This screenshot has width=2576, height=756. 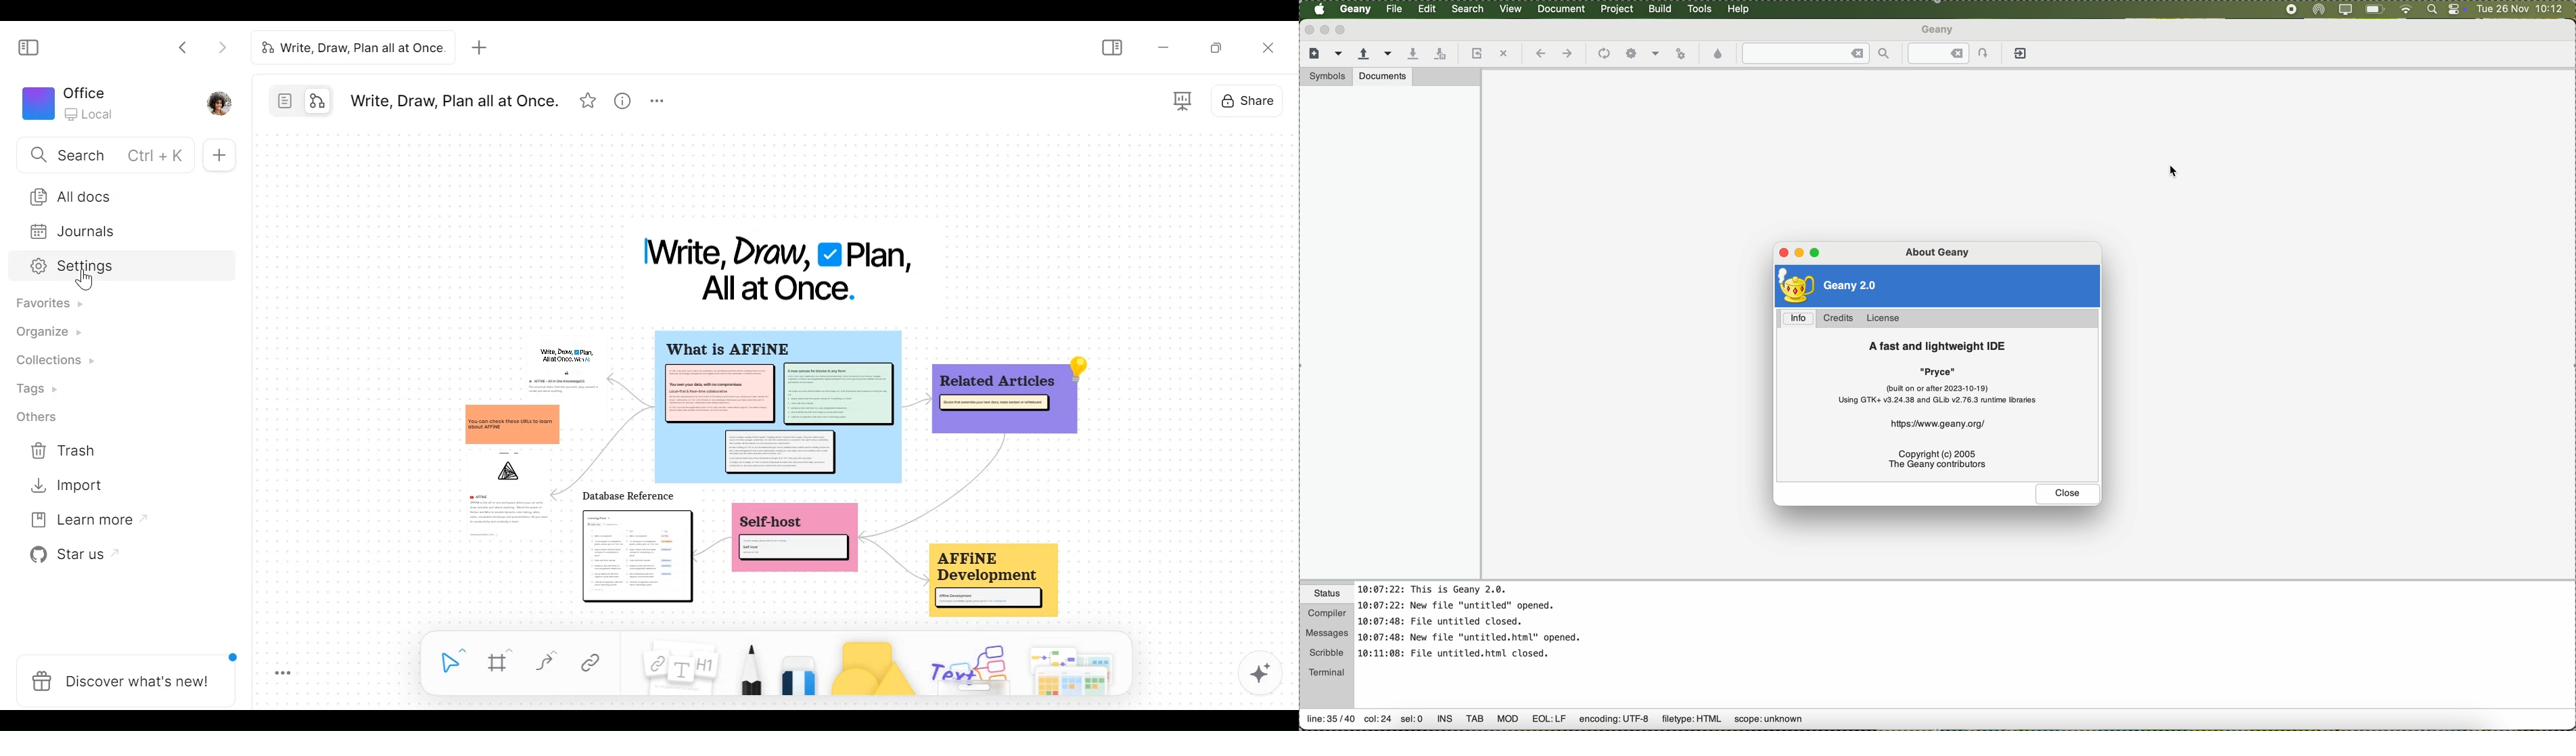 What do you see at coordinates (68, 232) in the screenshot?
I see `Journal` at bounding box center [68, 232].